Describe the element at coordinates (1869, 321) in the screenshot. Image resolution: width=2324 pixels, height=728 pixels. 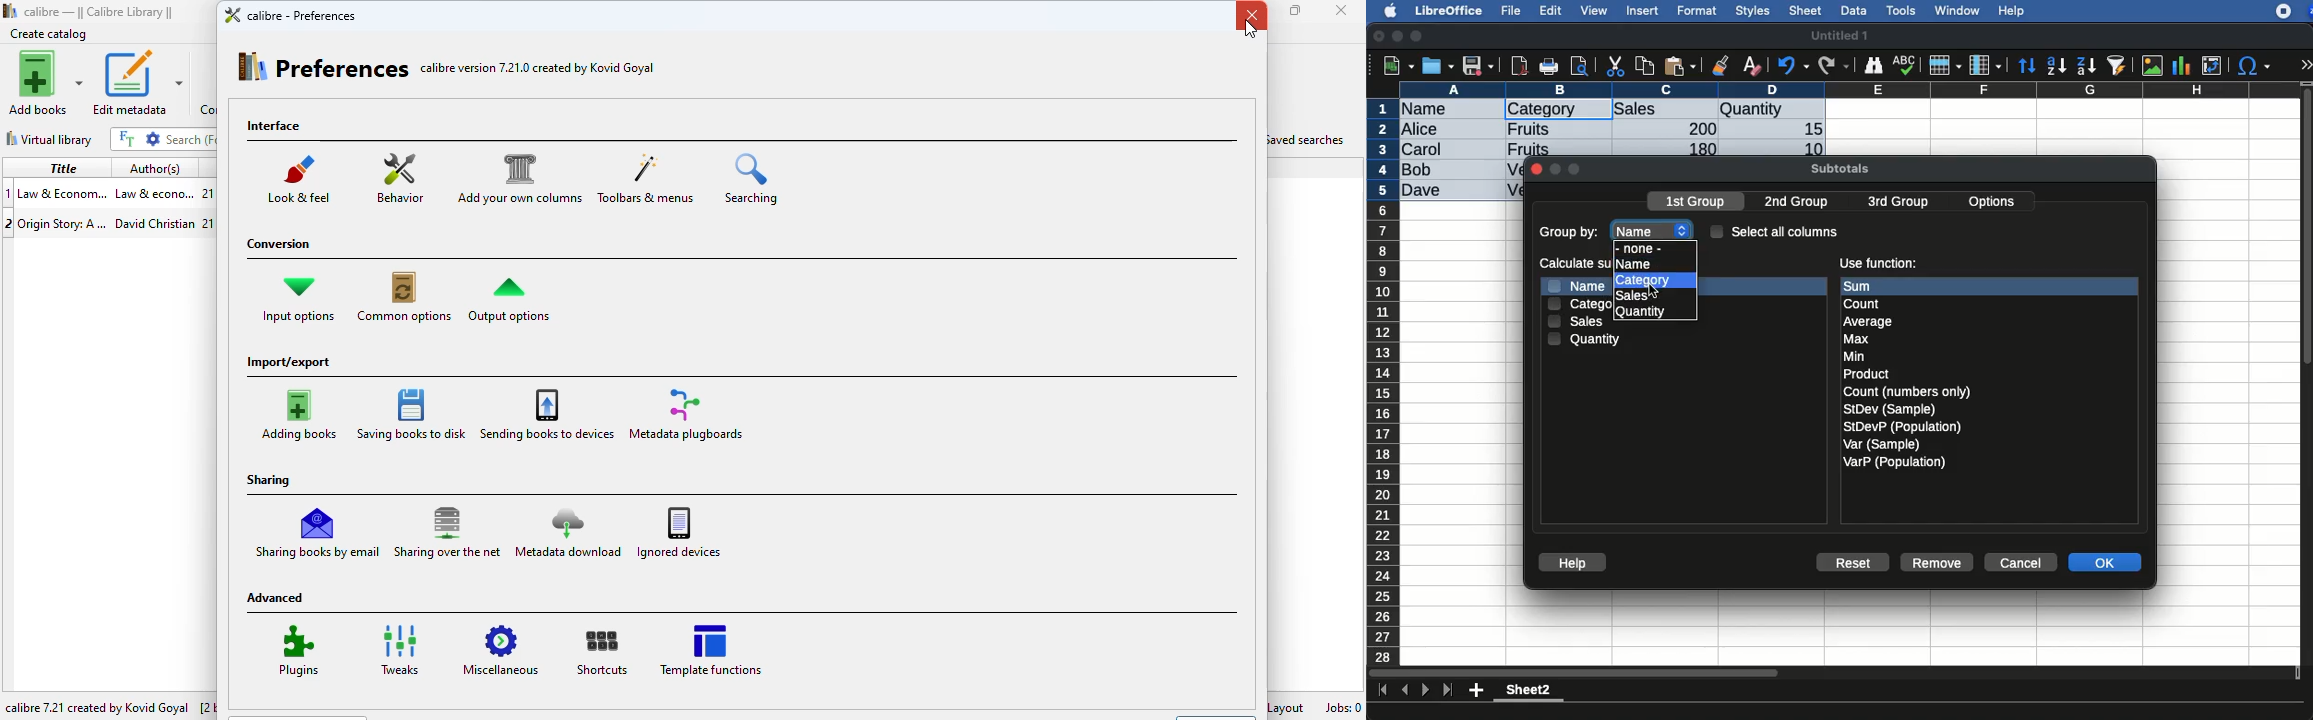
I see `Average` at that location.